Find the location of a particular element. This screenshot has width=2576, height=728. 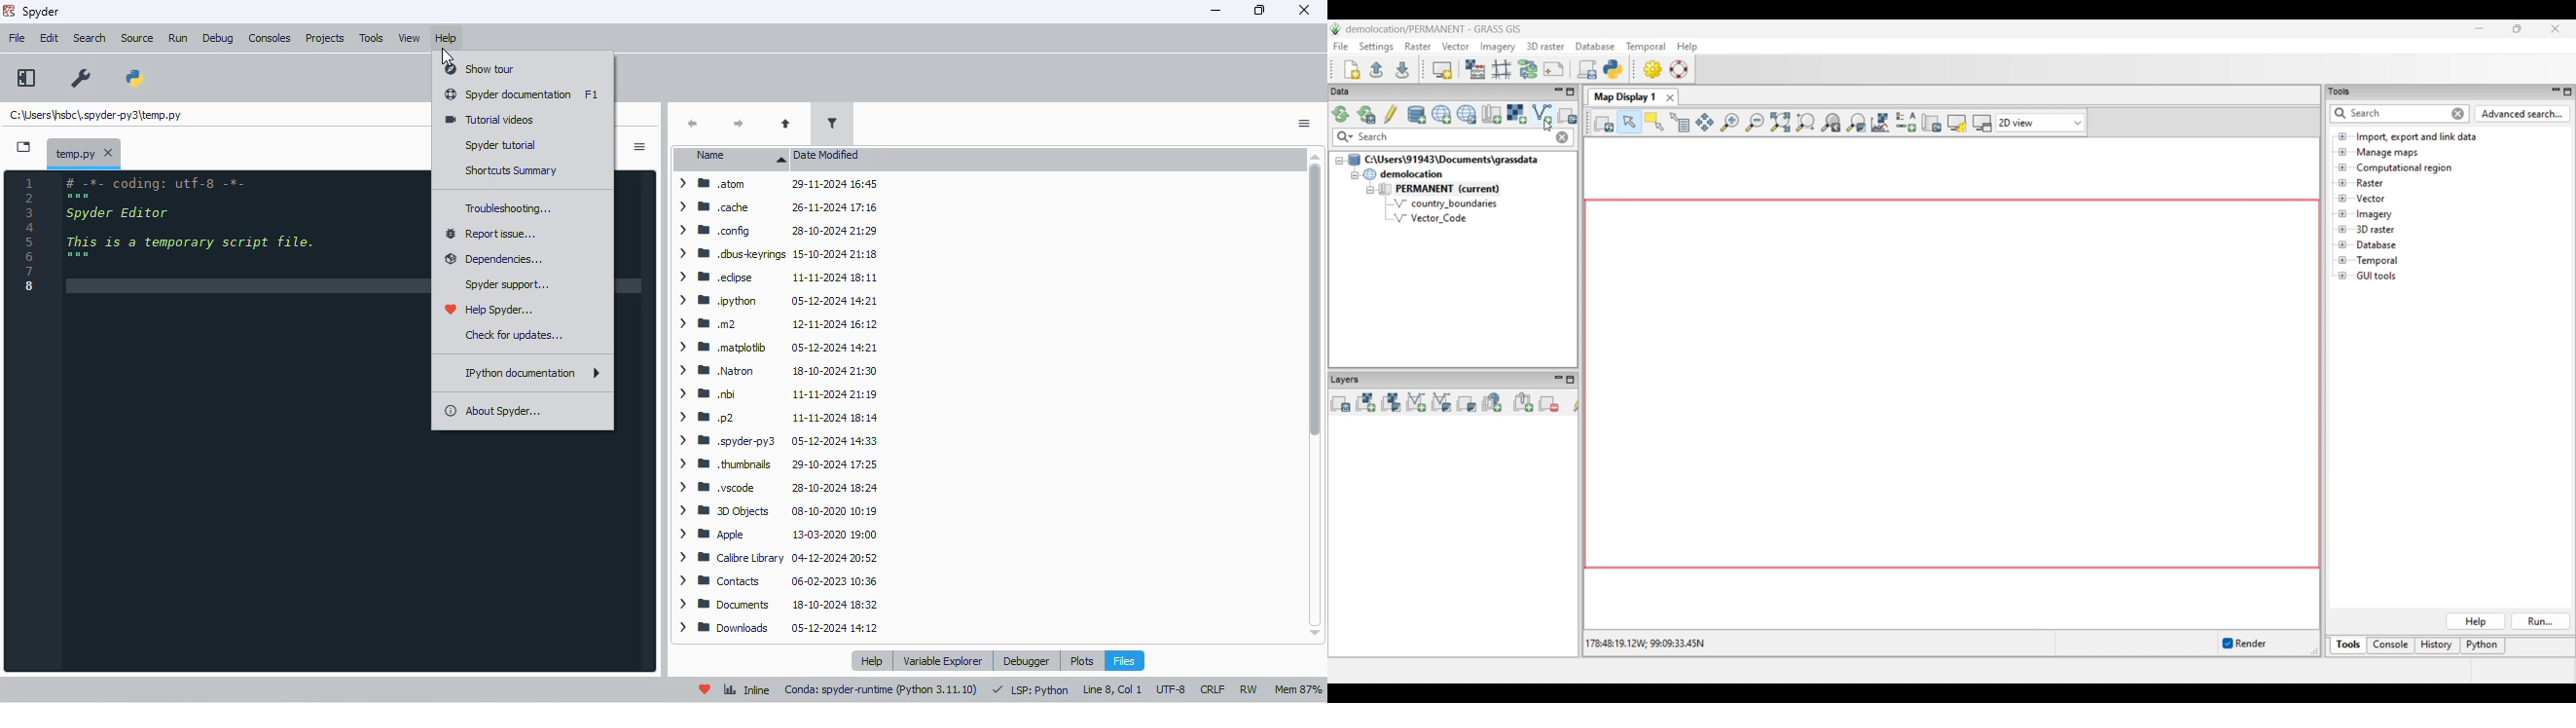

> BB thumbnails 29-10-2024 17:25 is located at coordinates (777, 464).